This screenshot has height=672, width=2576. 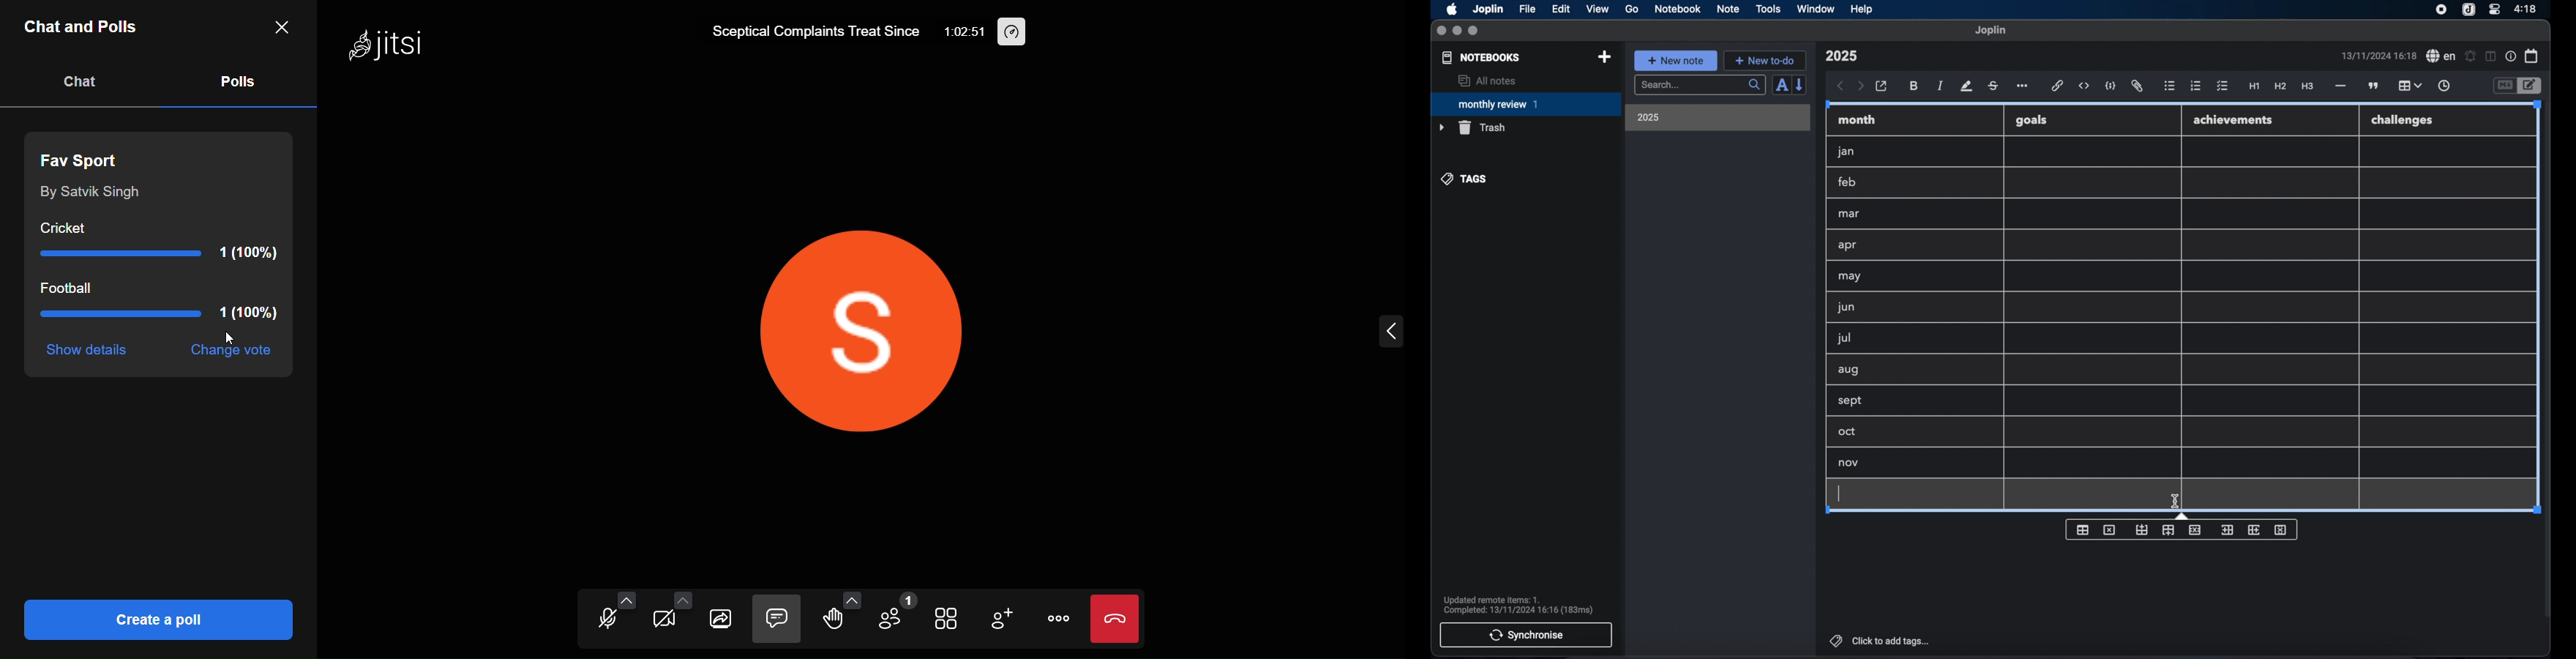 I want to click on insert column after, so click(x=2256, y=529).